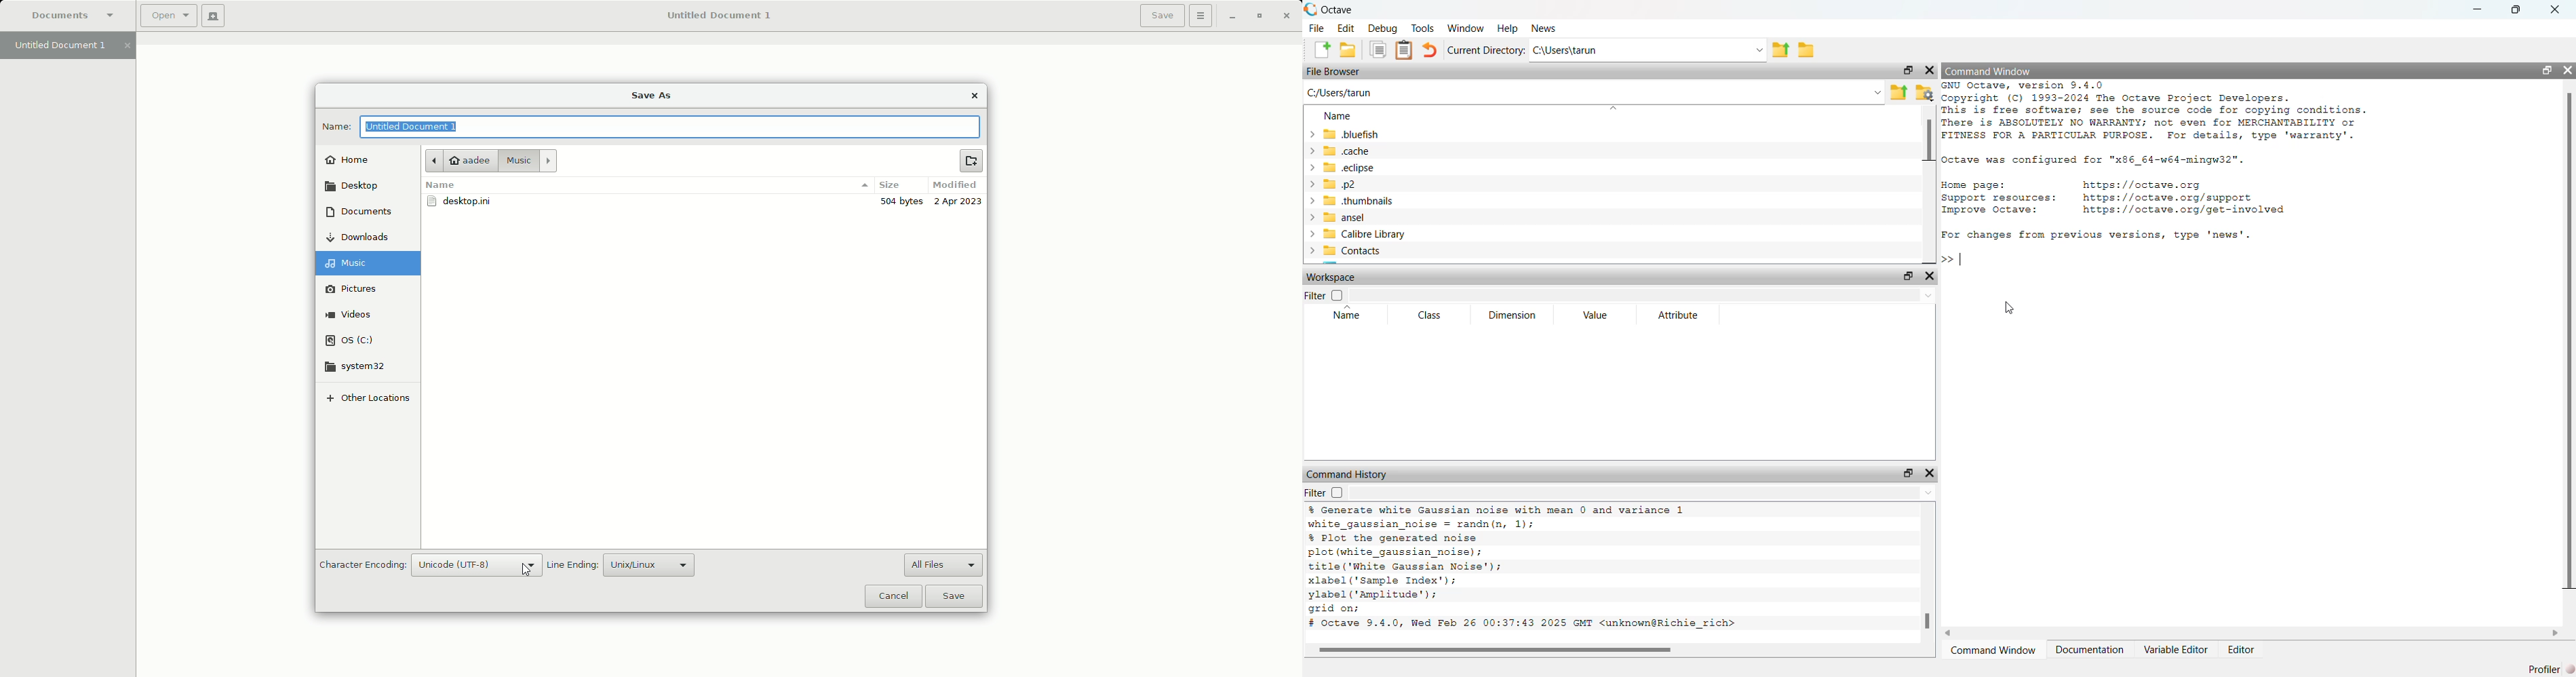 The height and width of the screenshot is (700, 2576). I want to click on Size, so click(888, 186).